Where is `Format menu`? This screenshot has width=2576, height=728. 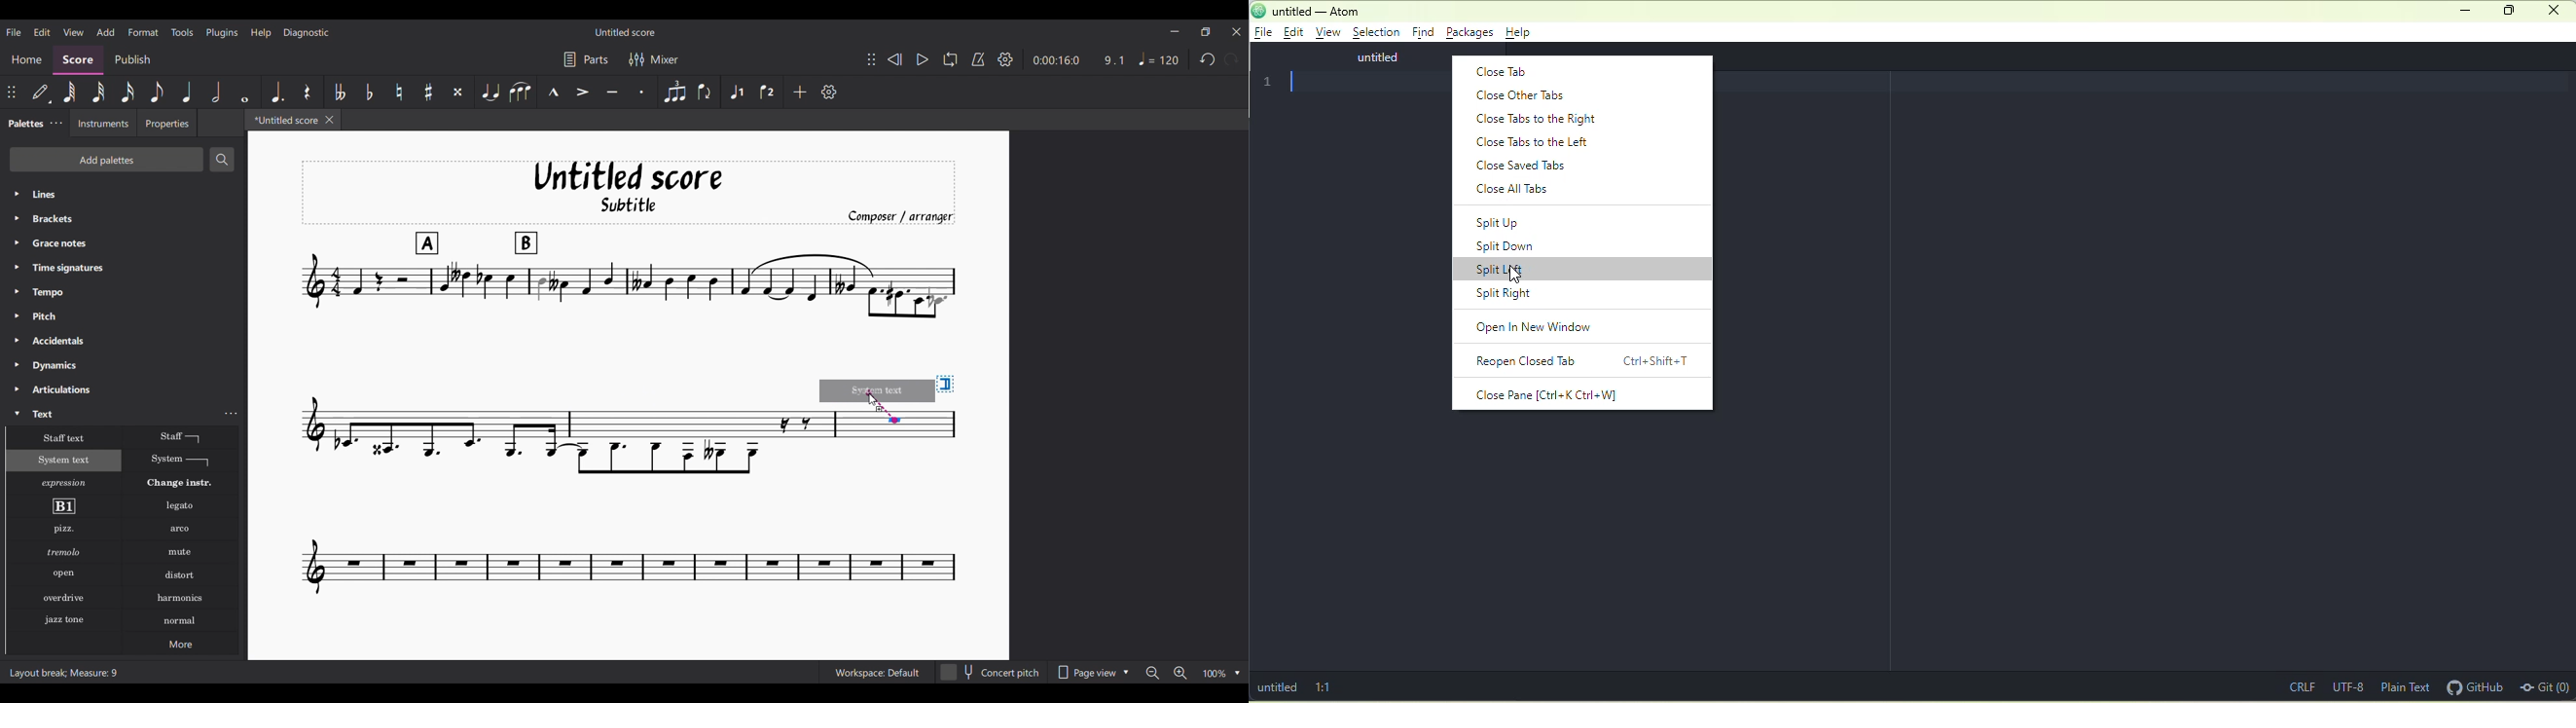
Format menu is located at coordinates (144, 32).